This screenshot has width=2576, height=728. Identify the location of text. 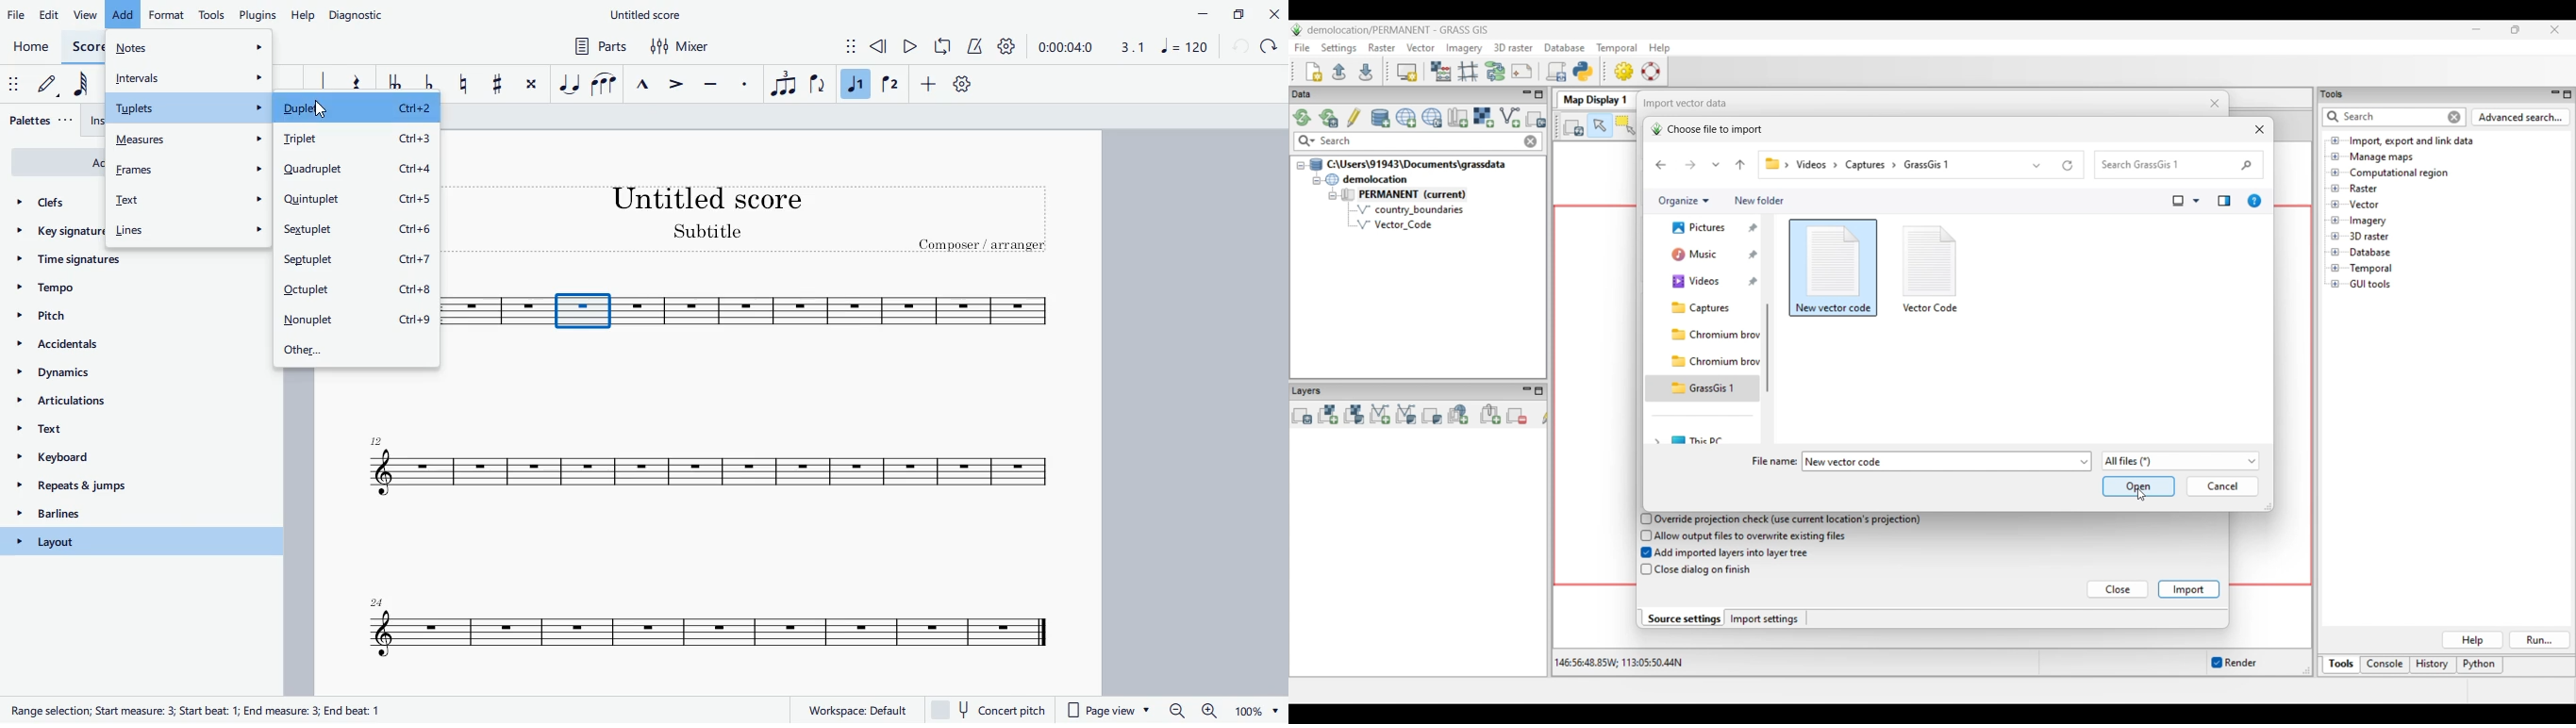
(191, 201).